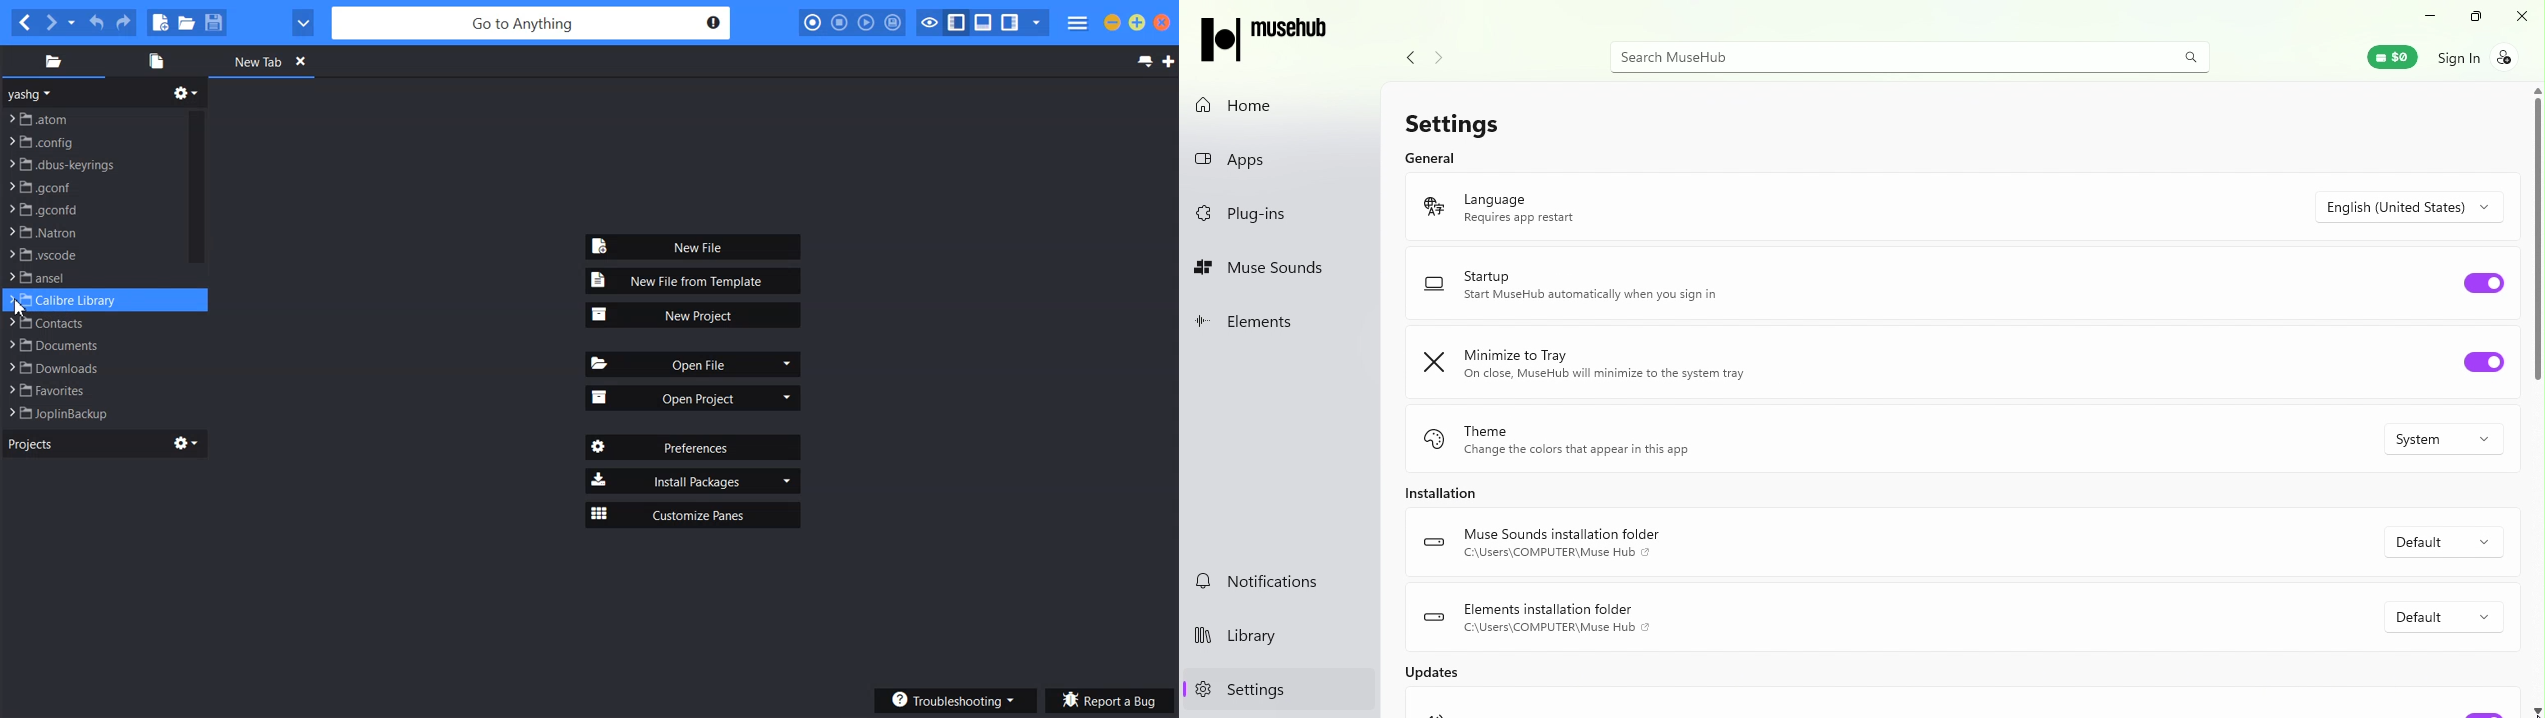 This screenshot has height=728, width=2548. I want to click on Show/Hide right pane, so click(1010, 23).